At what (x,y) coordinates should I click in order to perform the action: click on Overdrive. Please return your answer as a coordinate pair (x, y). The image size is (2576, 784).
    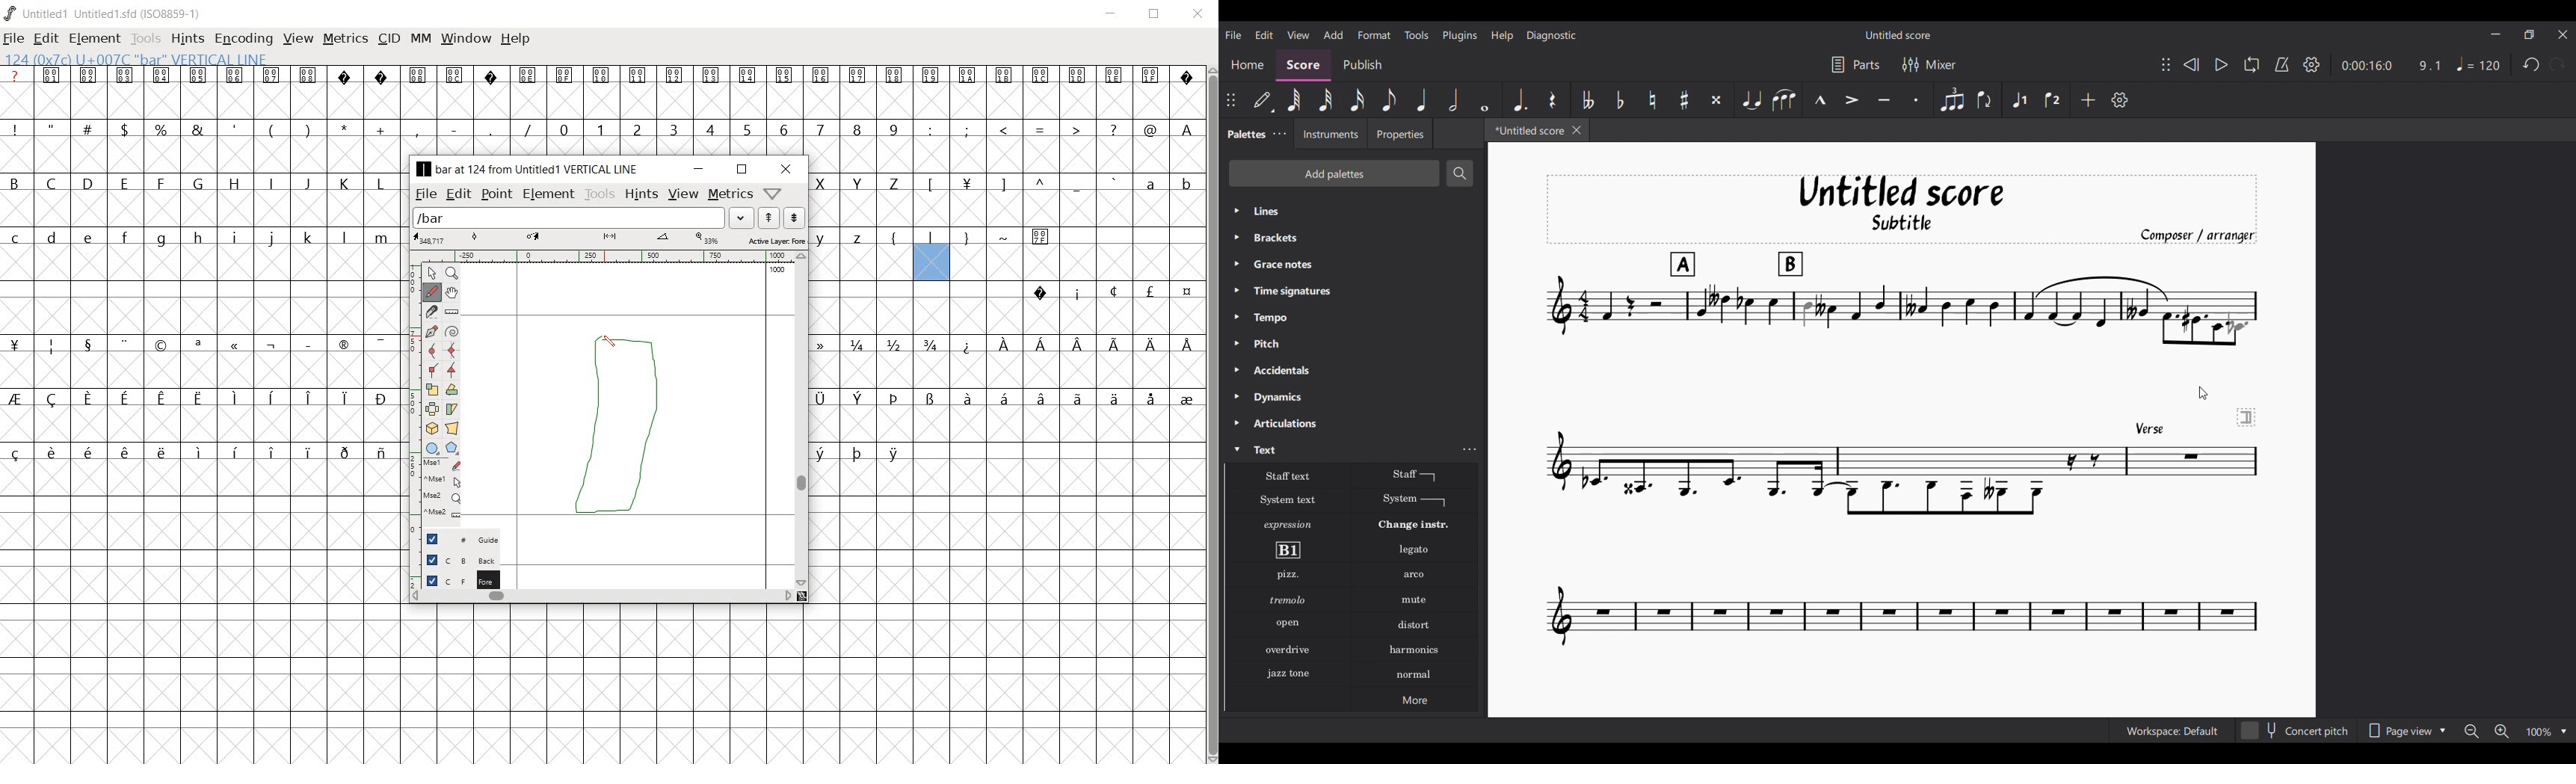
    Looking at the image, I should click on (1288, 649).